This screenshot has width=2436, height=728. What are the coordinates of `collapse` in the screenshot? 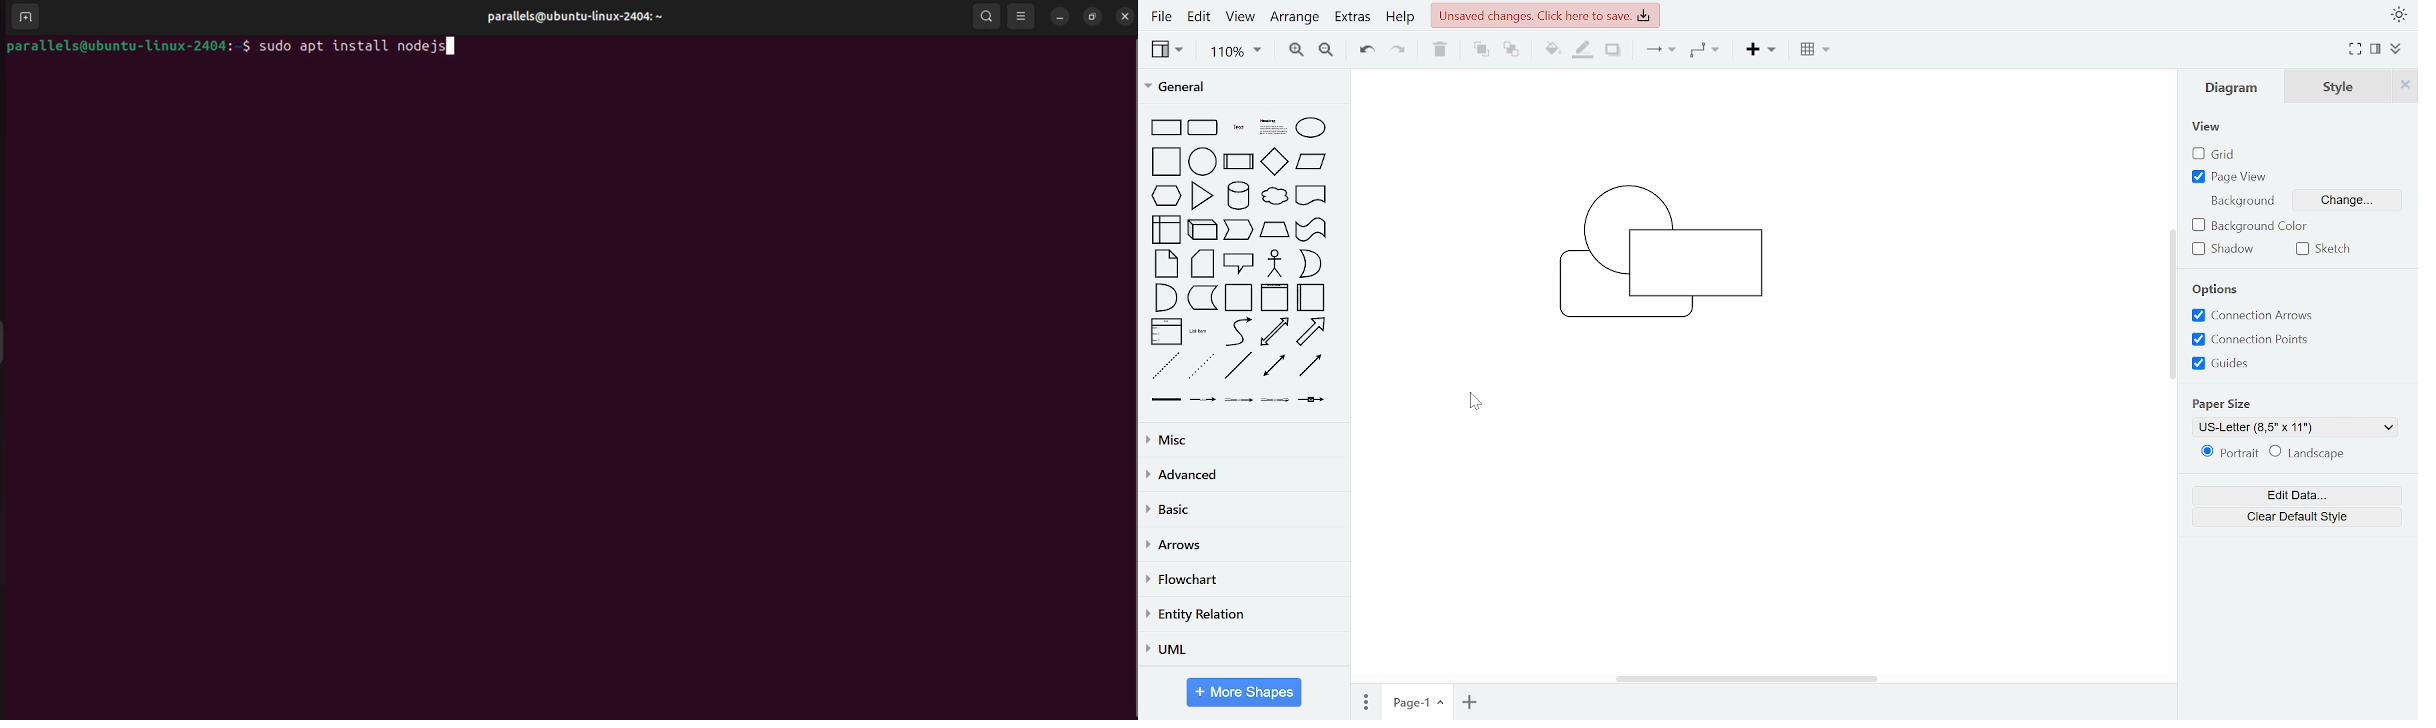 It's located at (2399, 47).